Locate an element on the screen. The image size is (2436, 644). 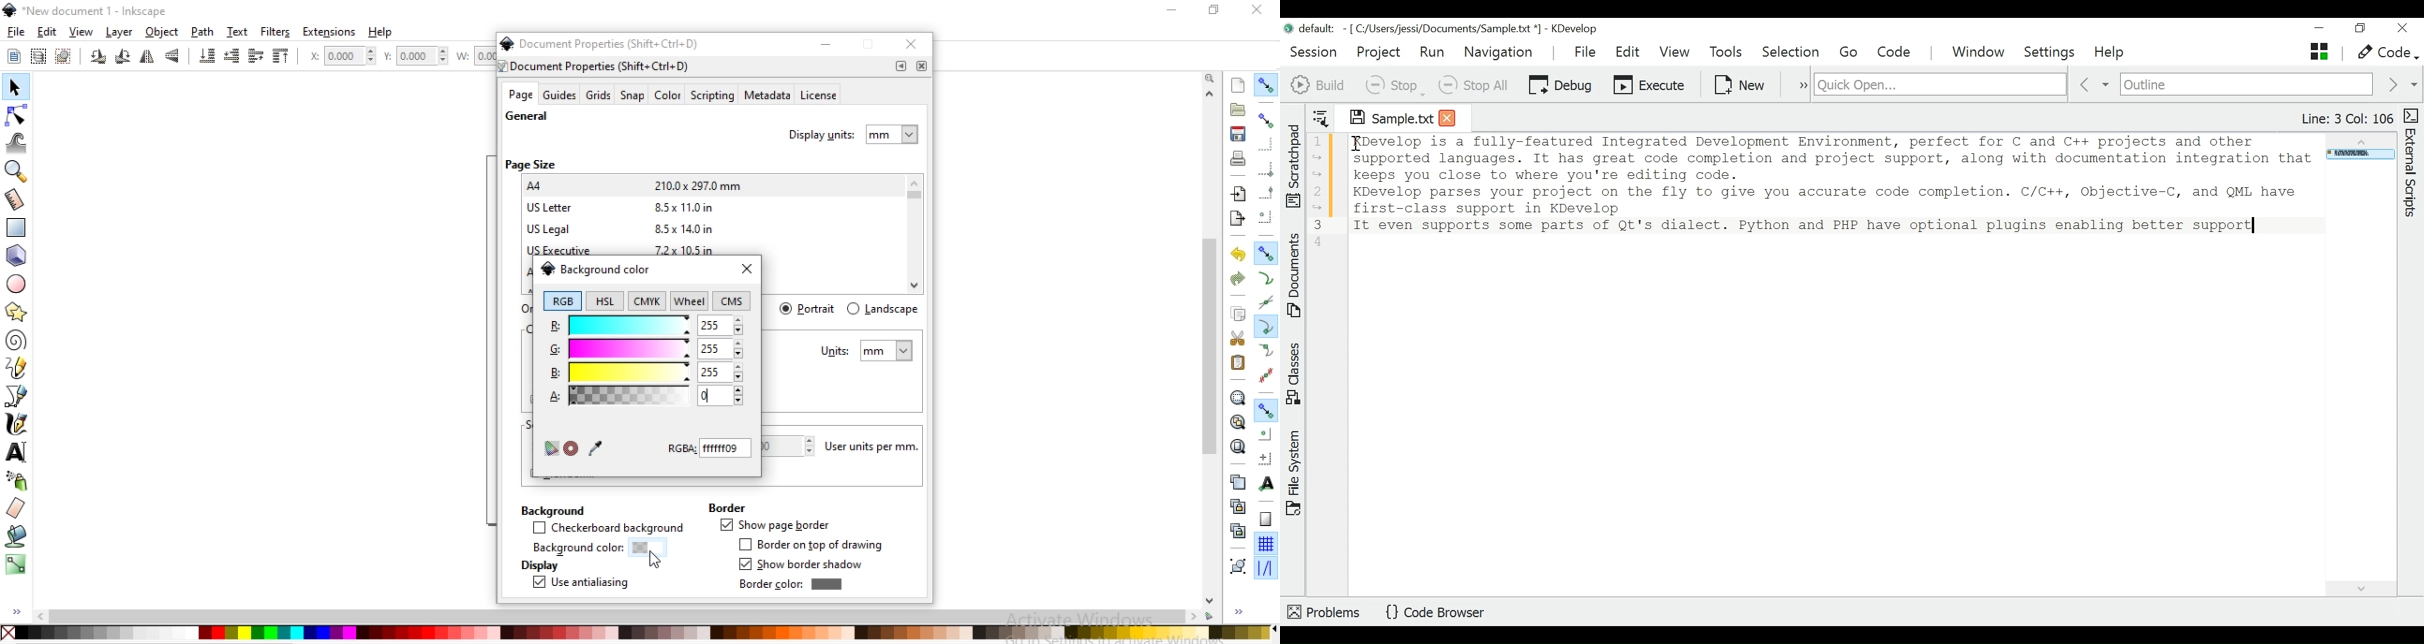
save document is located at coordinates (1238, 134).